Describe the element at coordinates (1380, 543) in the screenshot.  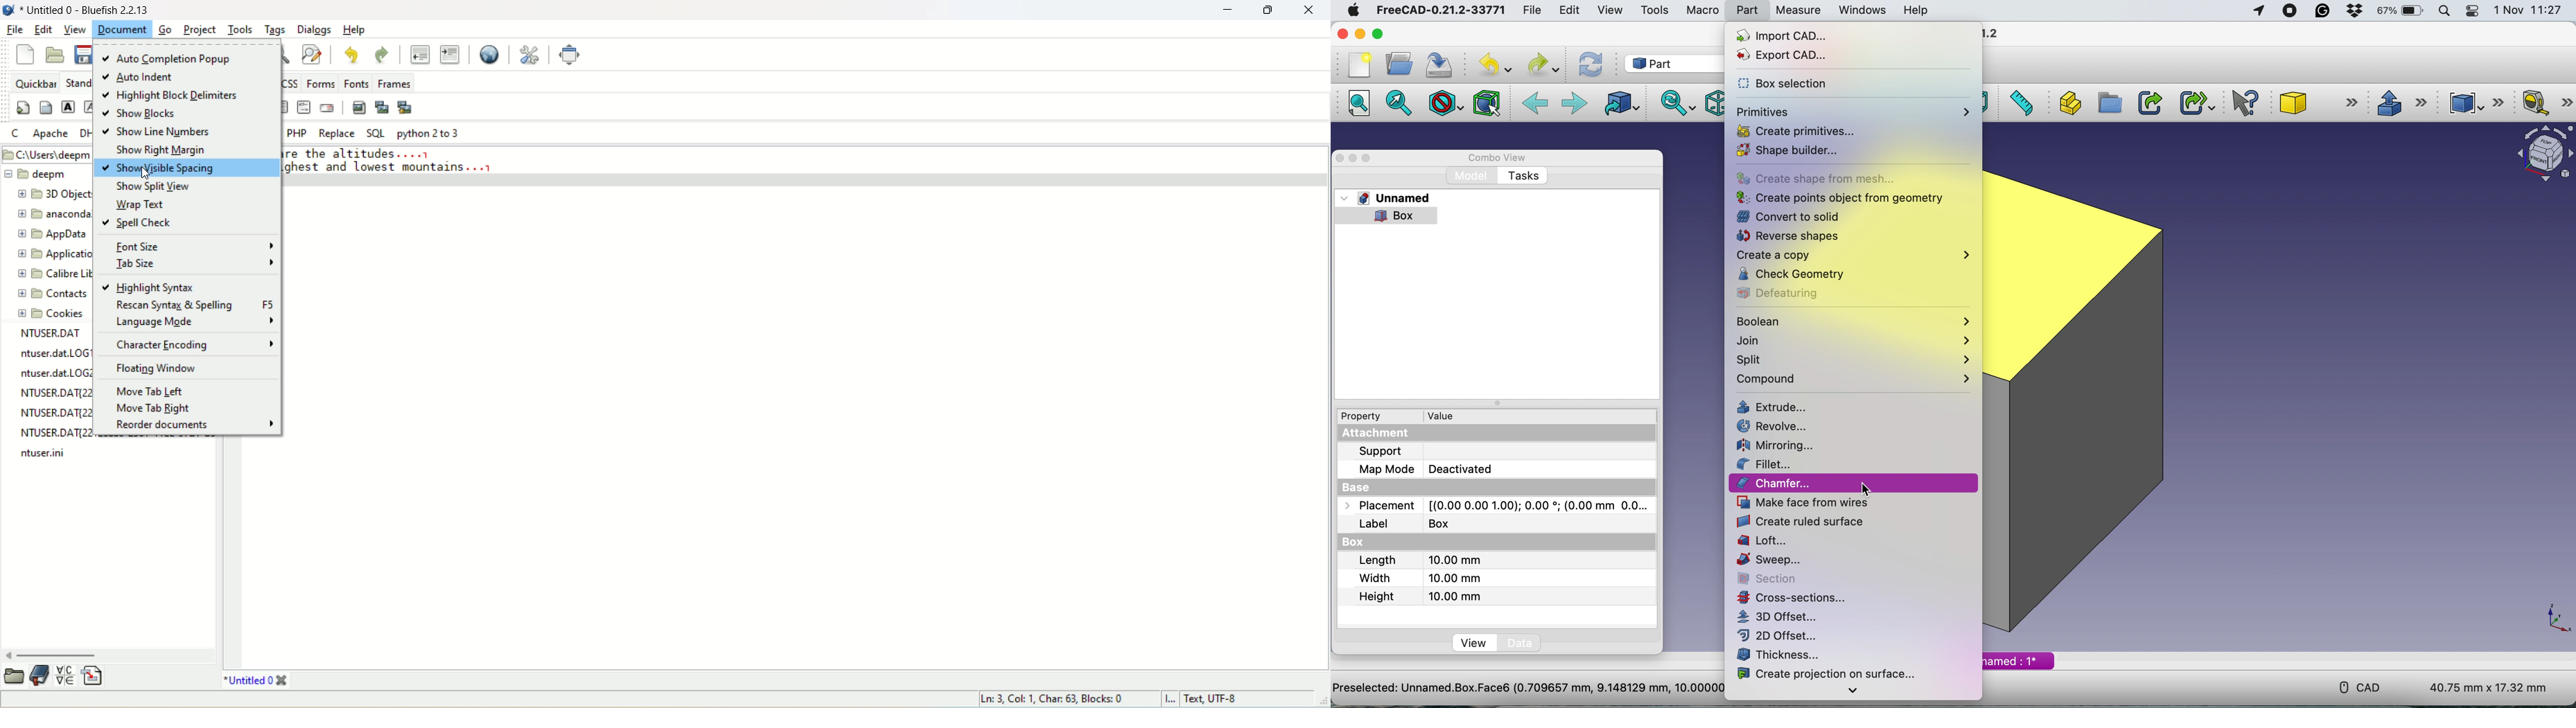
I see `box` at that location.